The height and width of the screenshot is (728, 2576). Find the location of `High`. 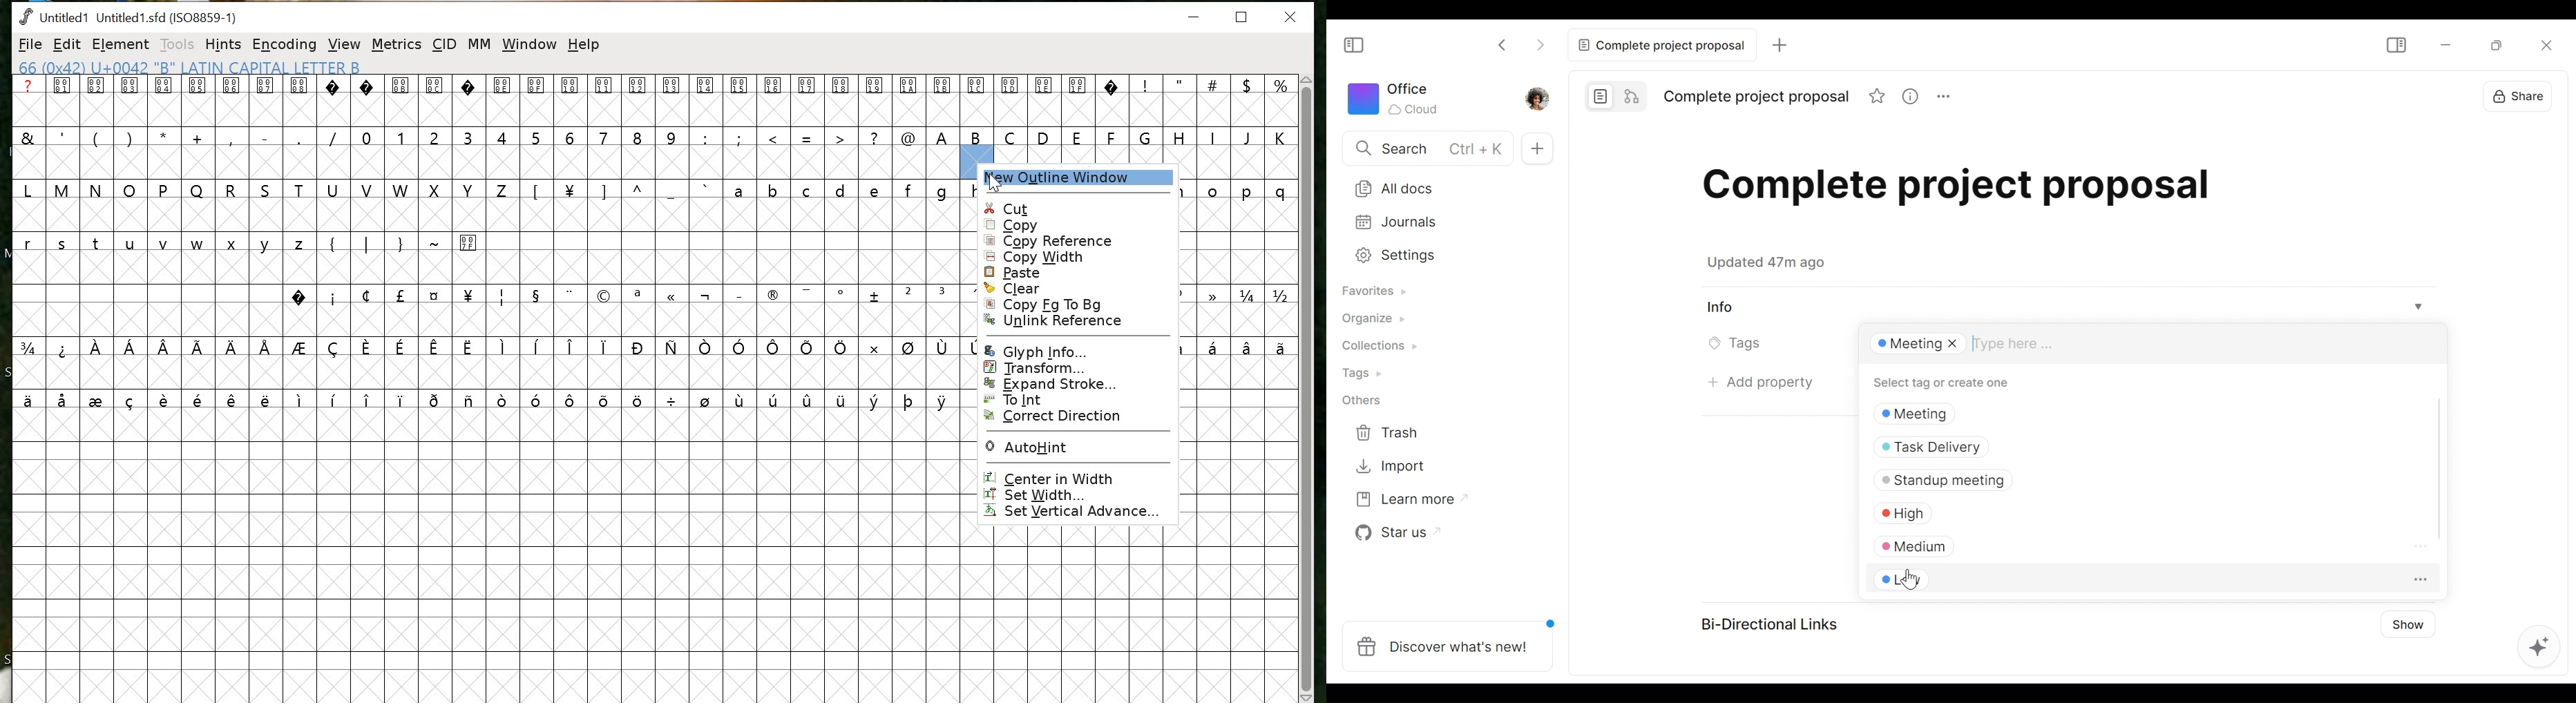

High is located at coordinates (2031, 511).